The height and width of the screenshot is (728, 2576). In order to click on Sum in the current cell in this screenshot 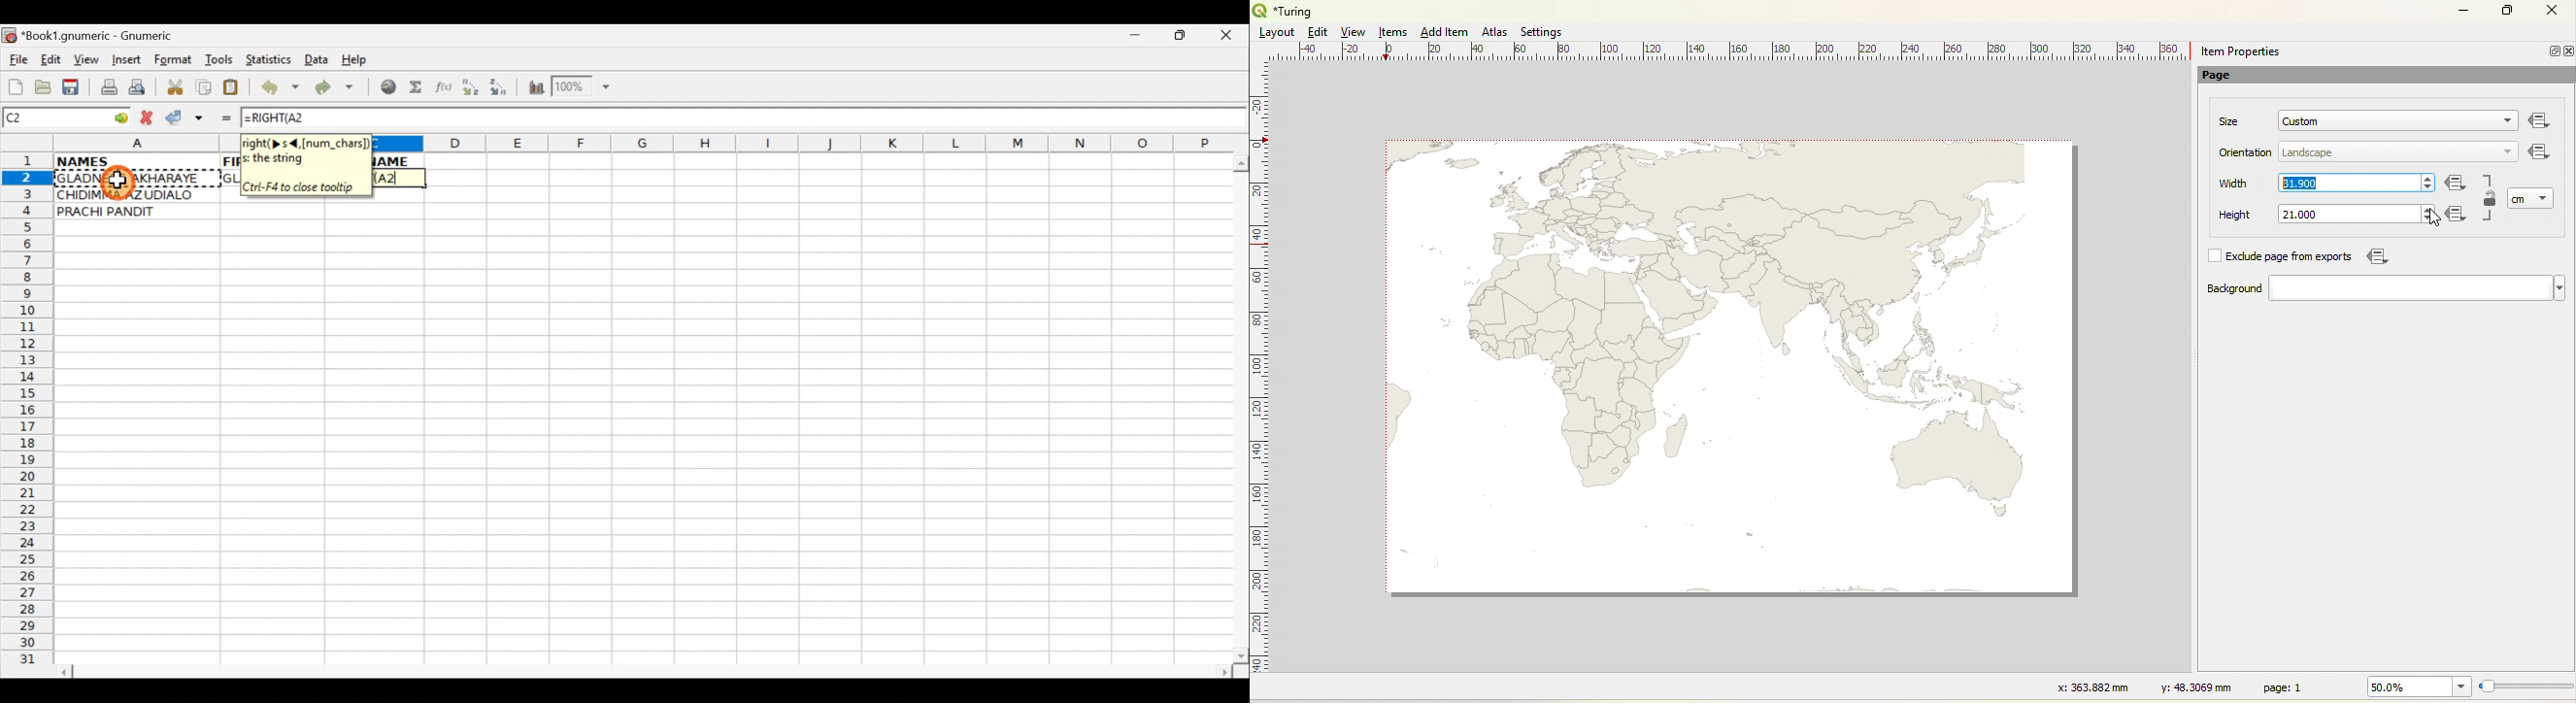, I will do `click(420, 88)`.